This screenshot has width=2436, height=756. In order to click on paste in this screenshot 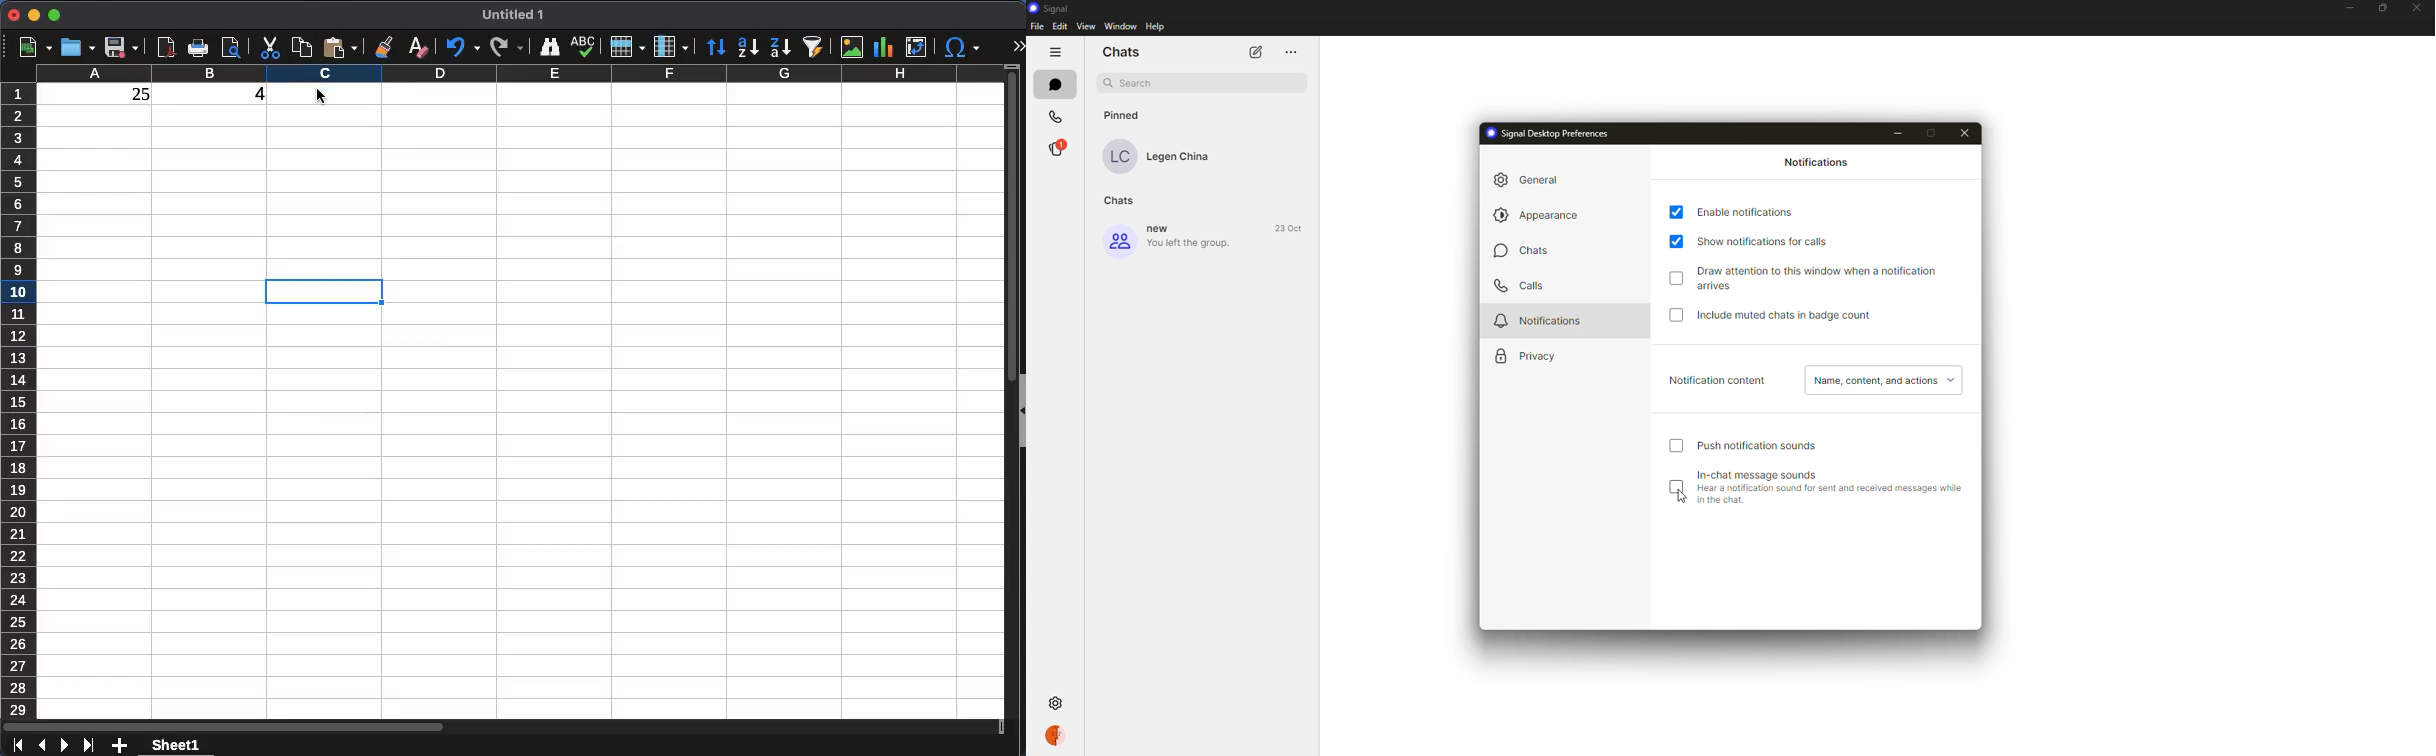, I will do `click(340, 48)`.